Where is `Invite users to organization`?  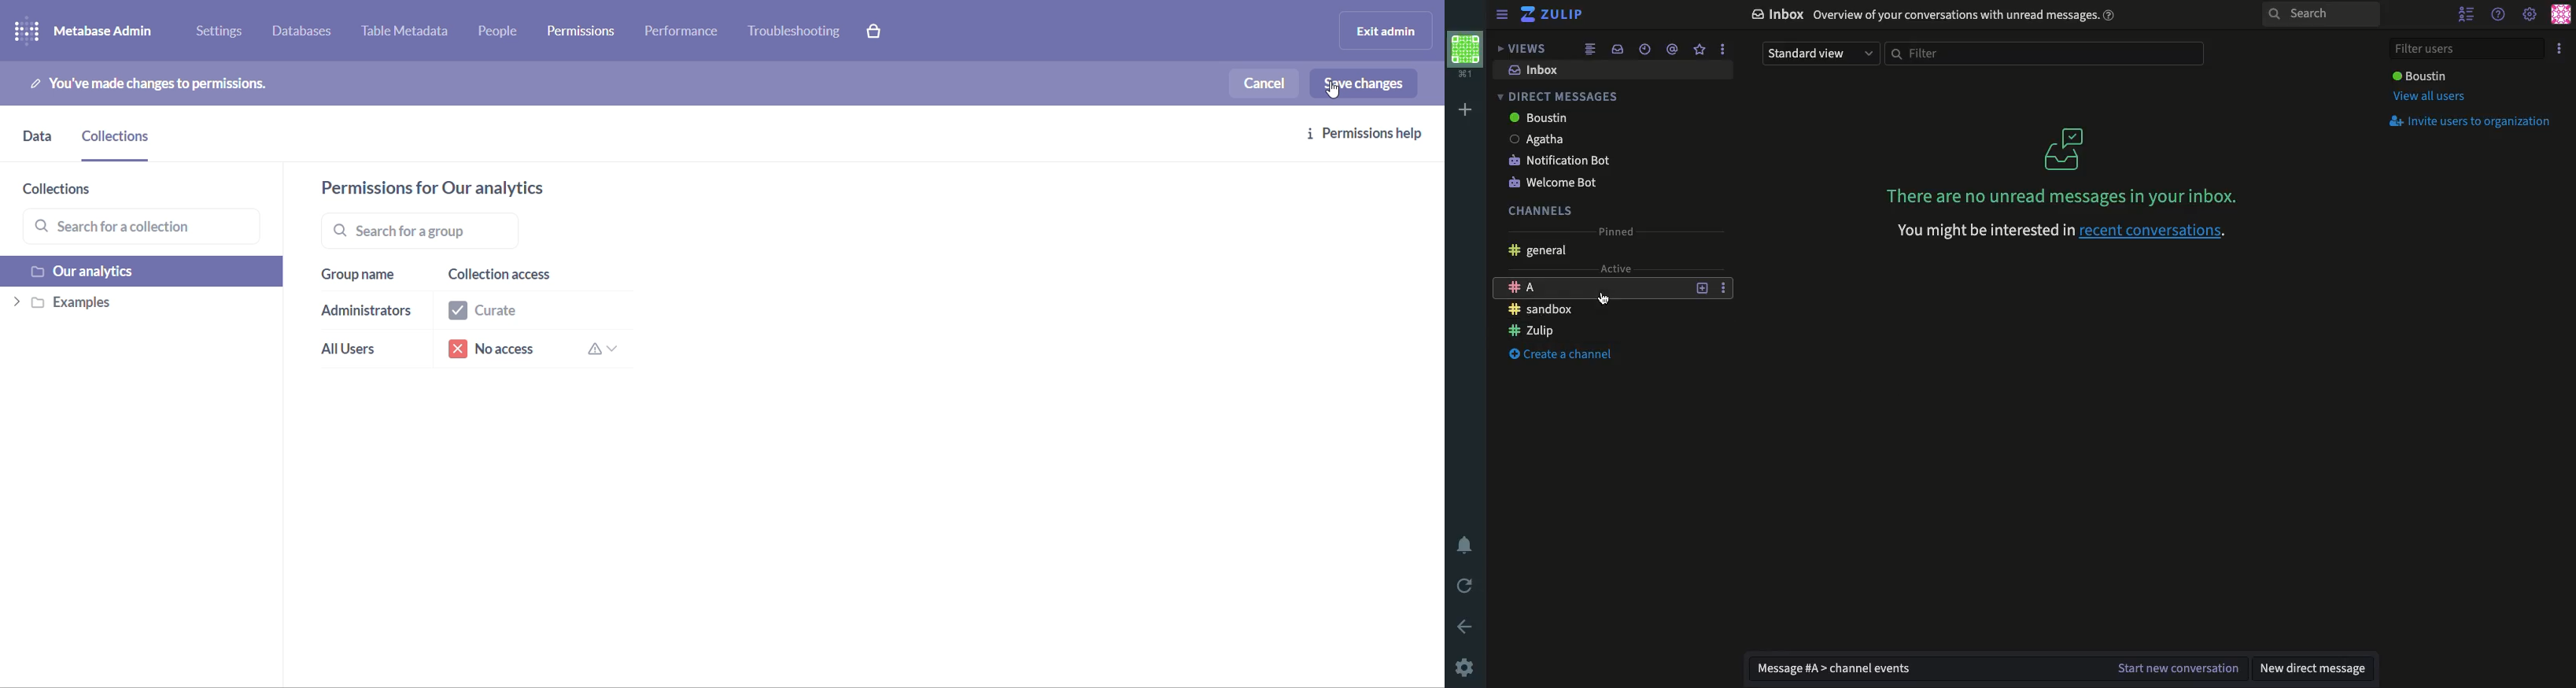 Invite users to organization is located at coordinates (2475, 123).